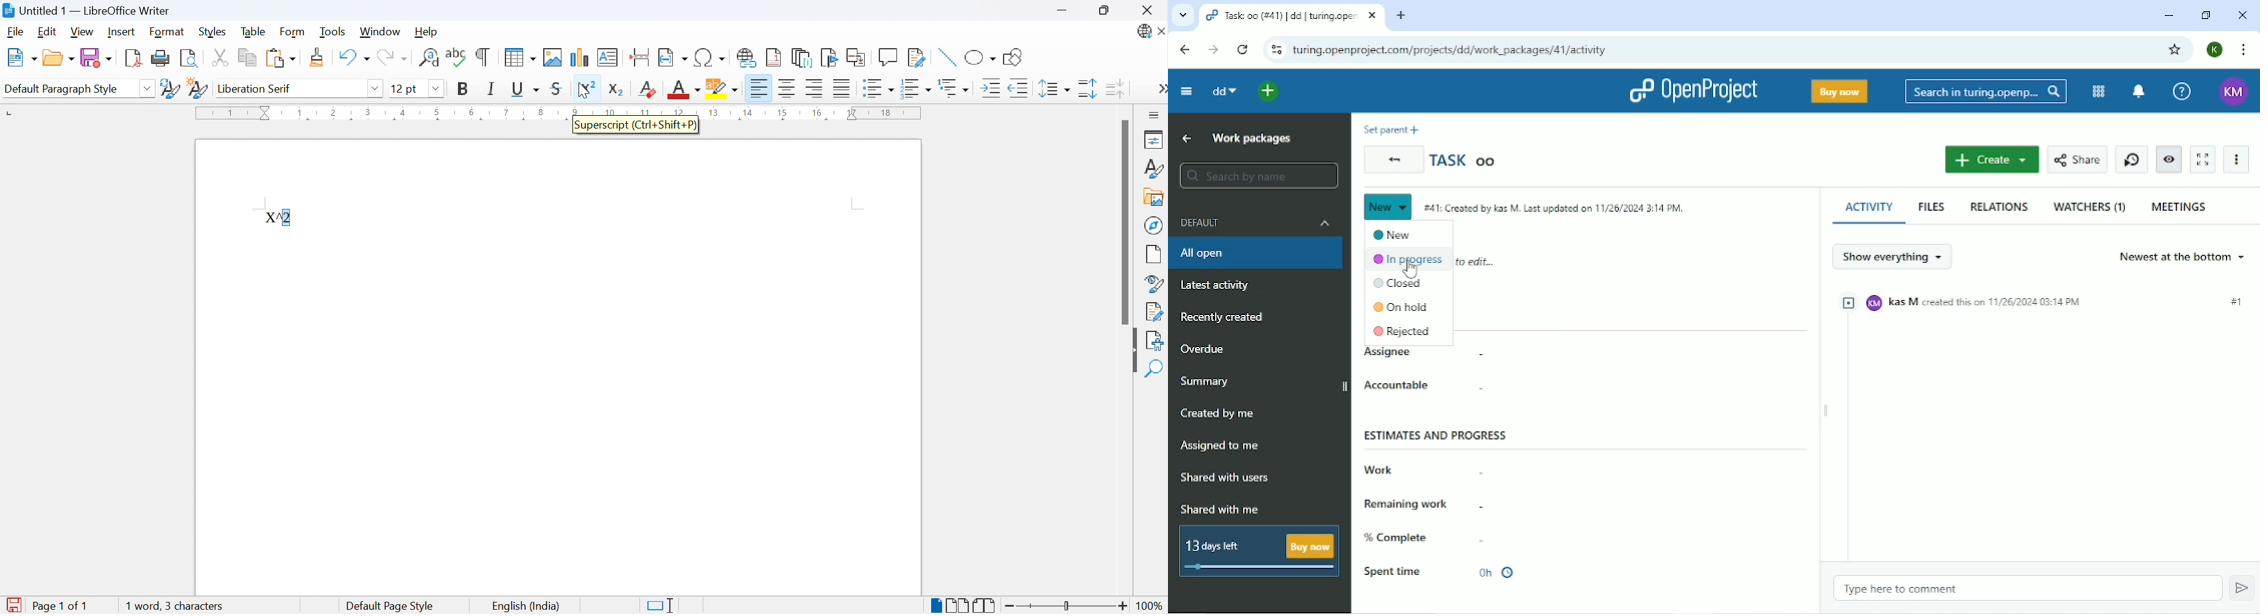 This screenshot has width=2268, height=616. I want to click on 12 pt, so click(404, 87).